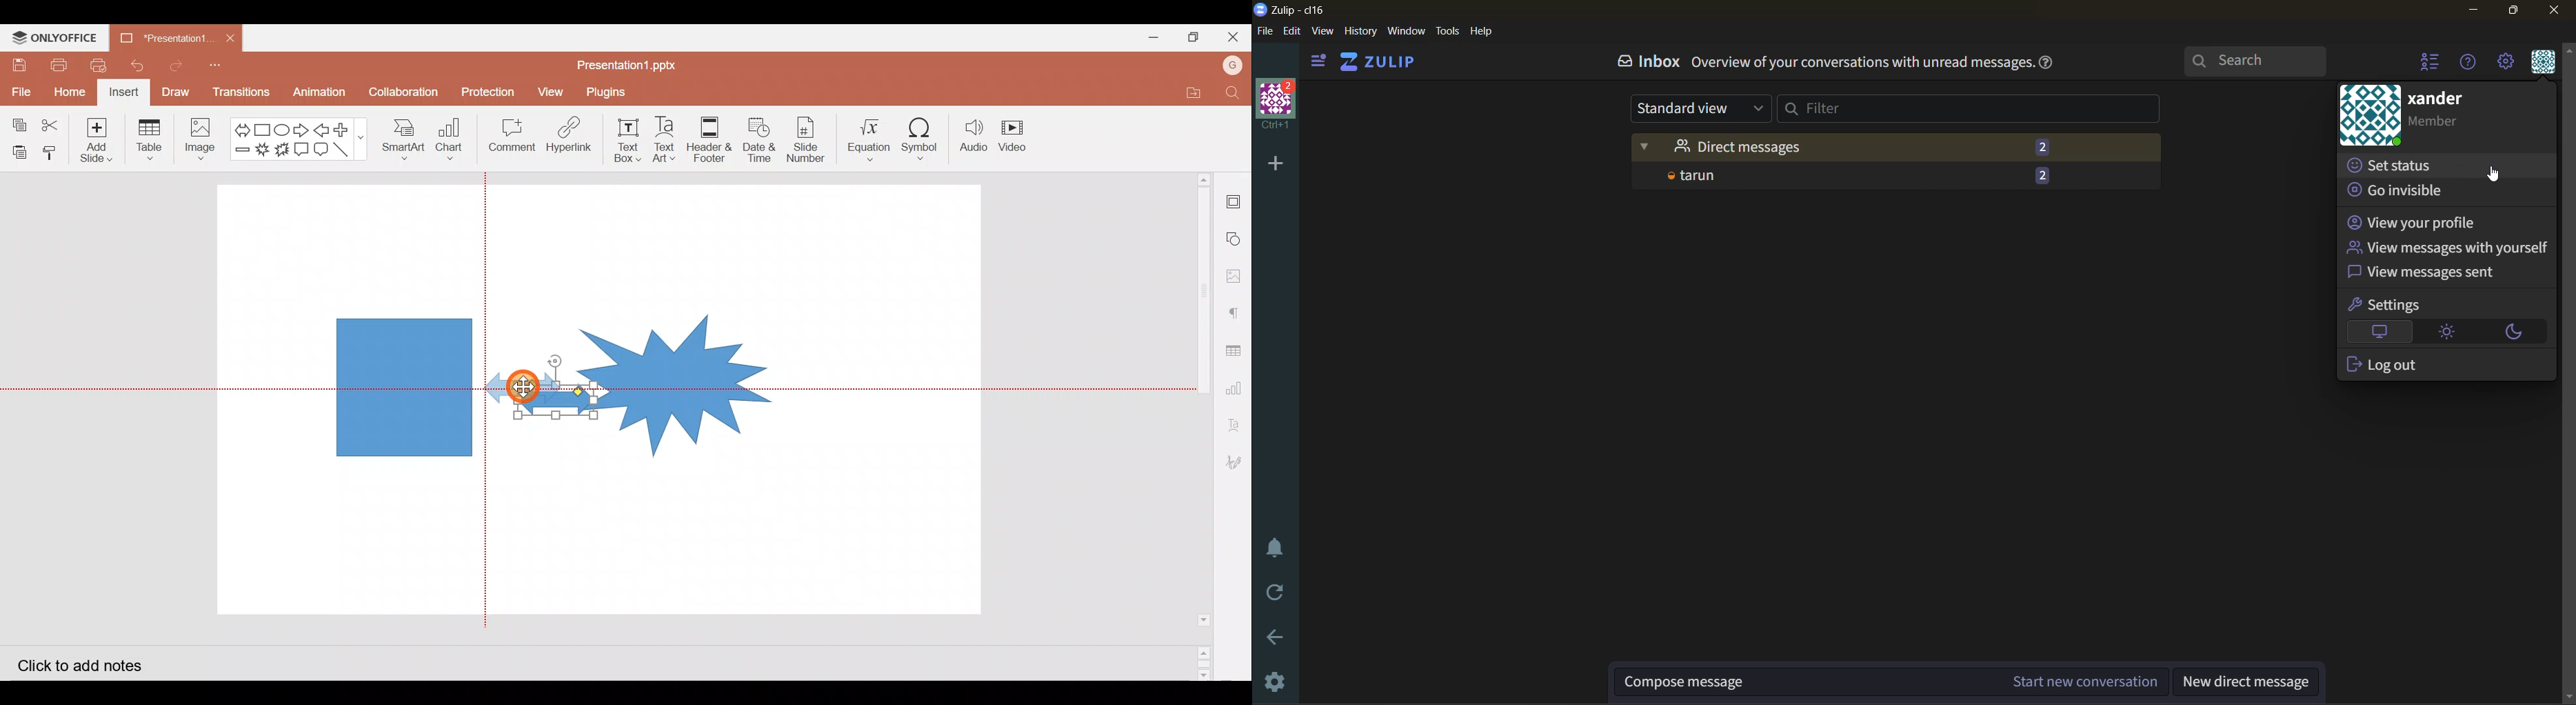 The image size is (2576, 728). What do you see at coordinates (2475, 11) in the screenshot?
I see `minimize` at bounding box center [2475, 11].